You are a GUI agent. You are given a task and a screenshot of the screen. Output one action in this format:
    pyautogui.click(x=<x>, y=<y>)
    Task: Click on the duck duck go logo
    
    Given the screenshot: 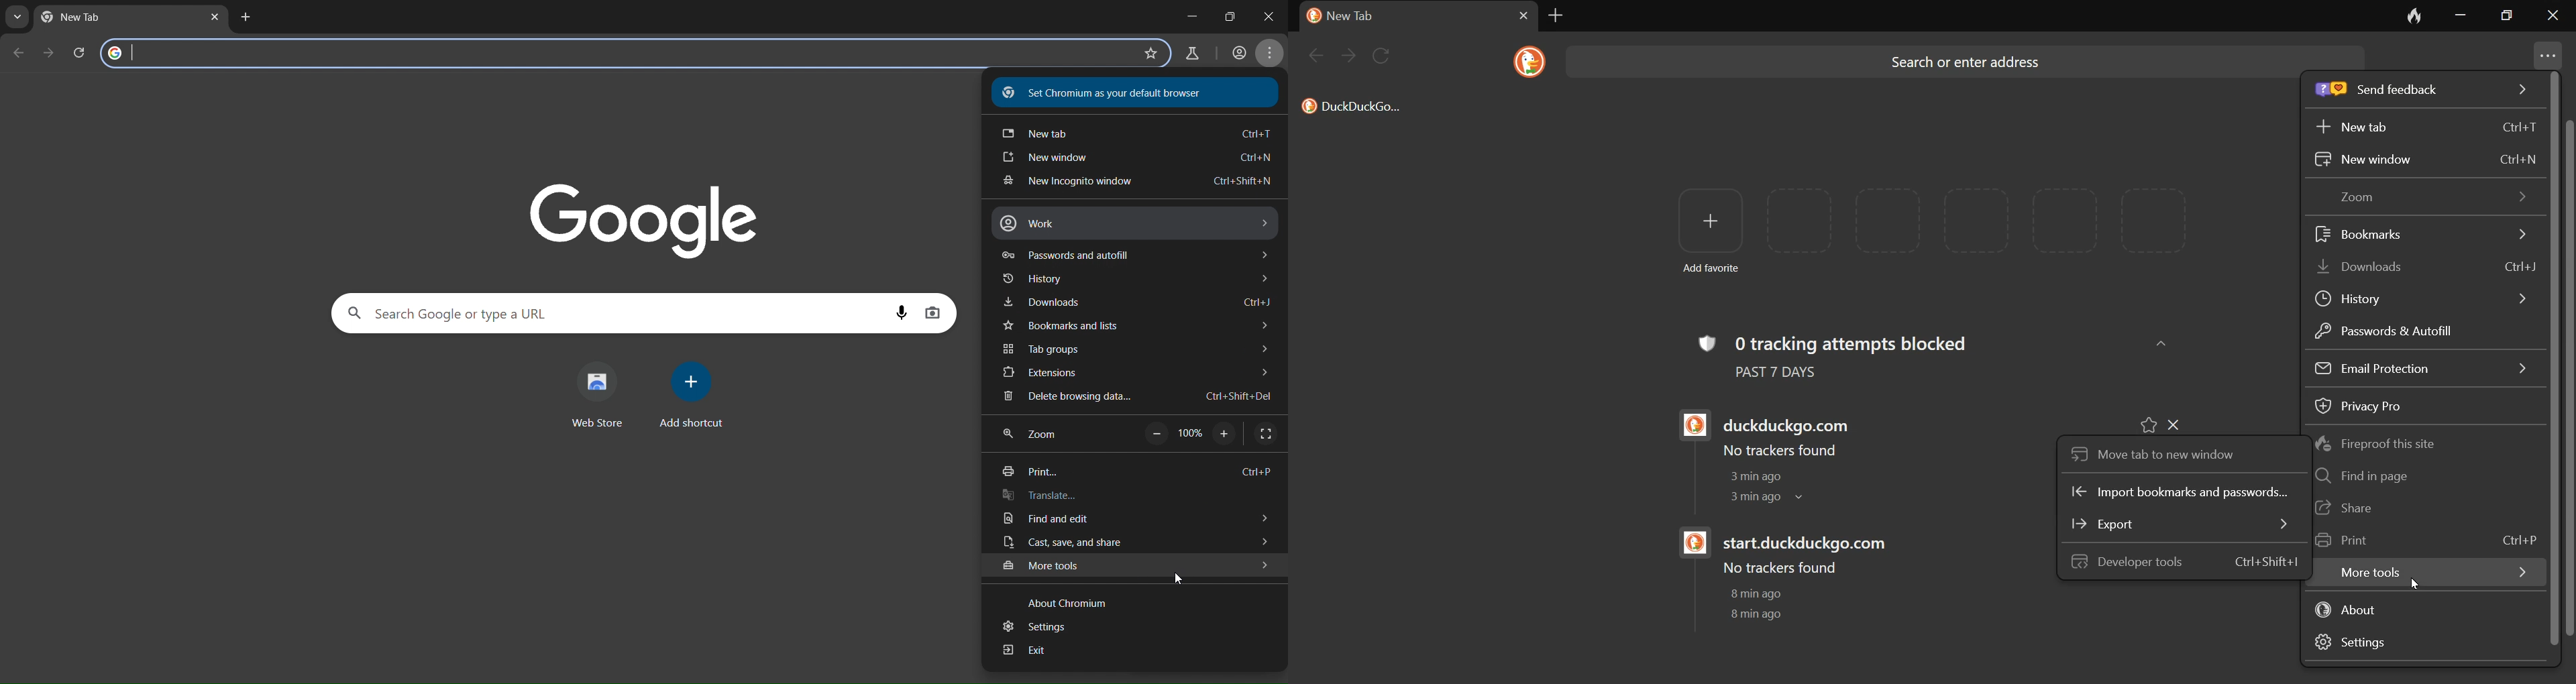 What is the action you would take?
    pyautogui.click(x=1527, y=61)
    